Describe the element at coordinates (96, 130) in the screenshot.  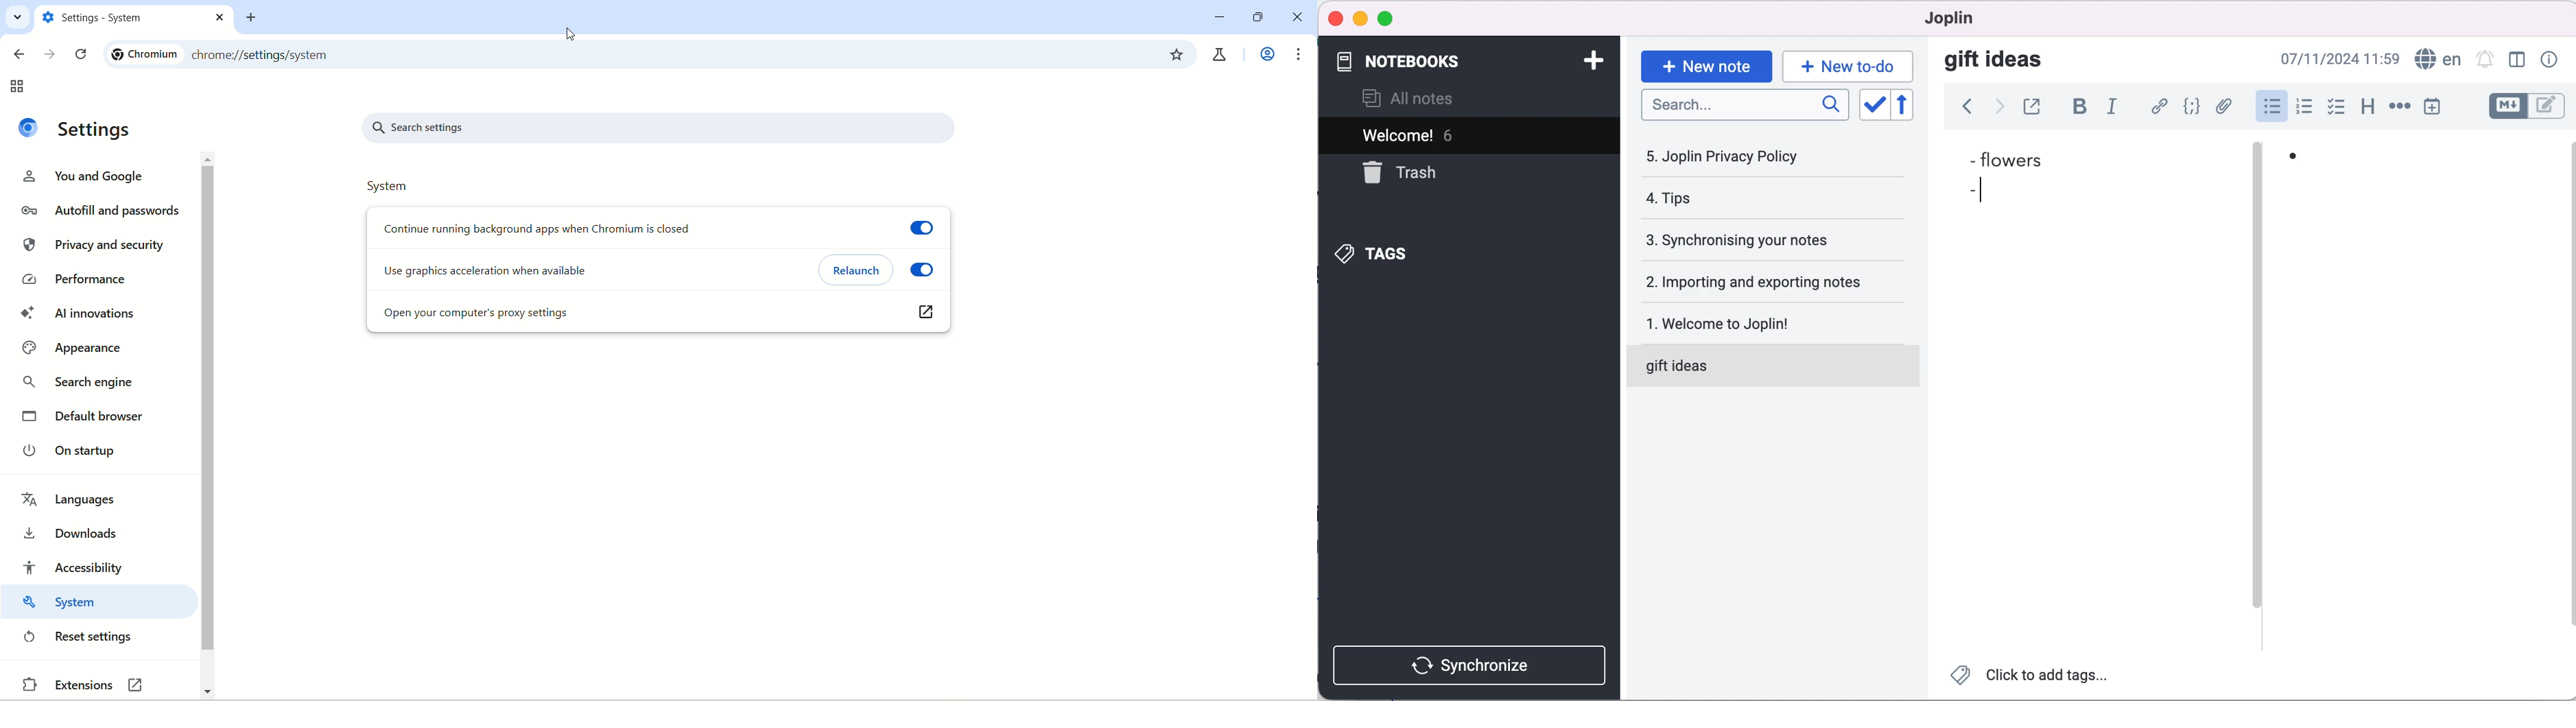
I see `settings` at that location.